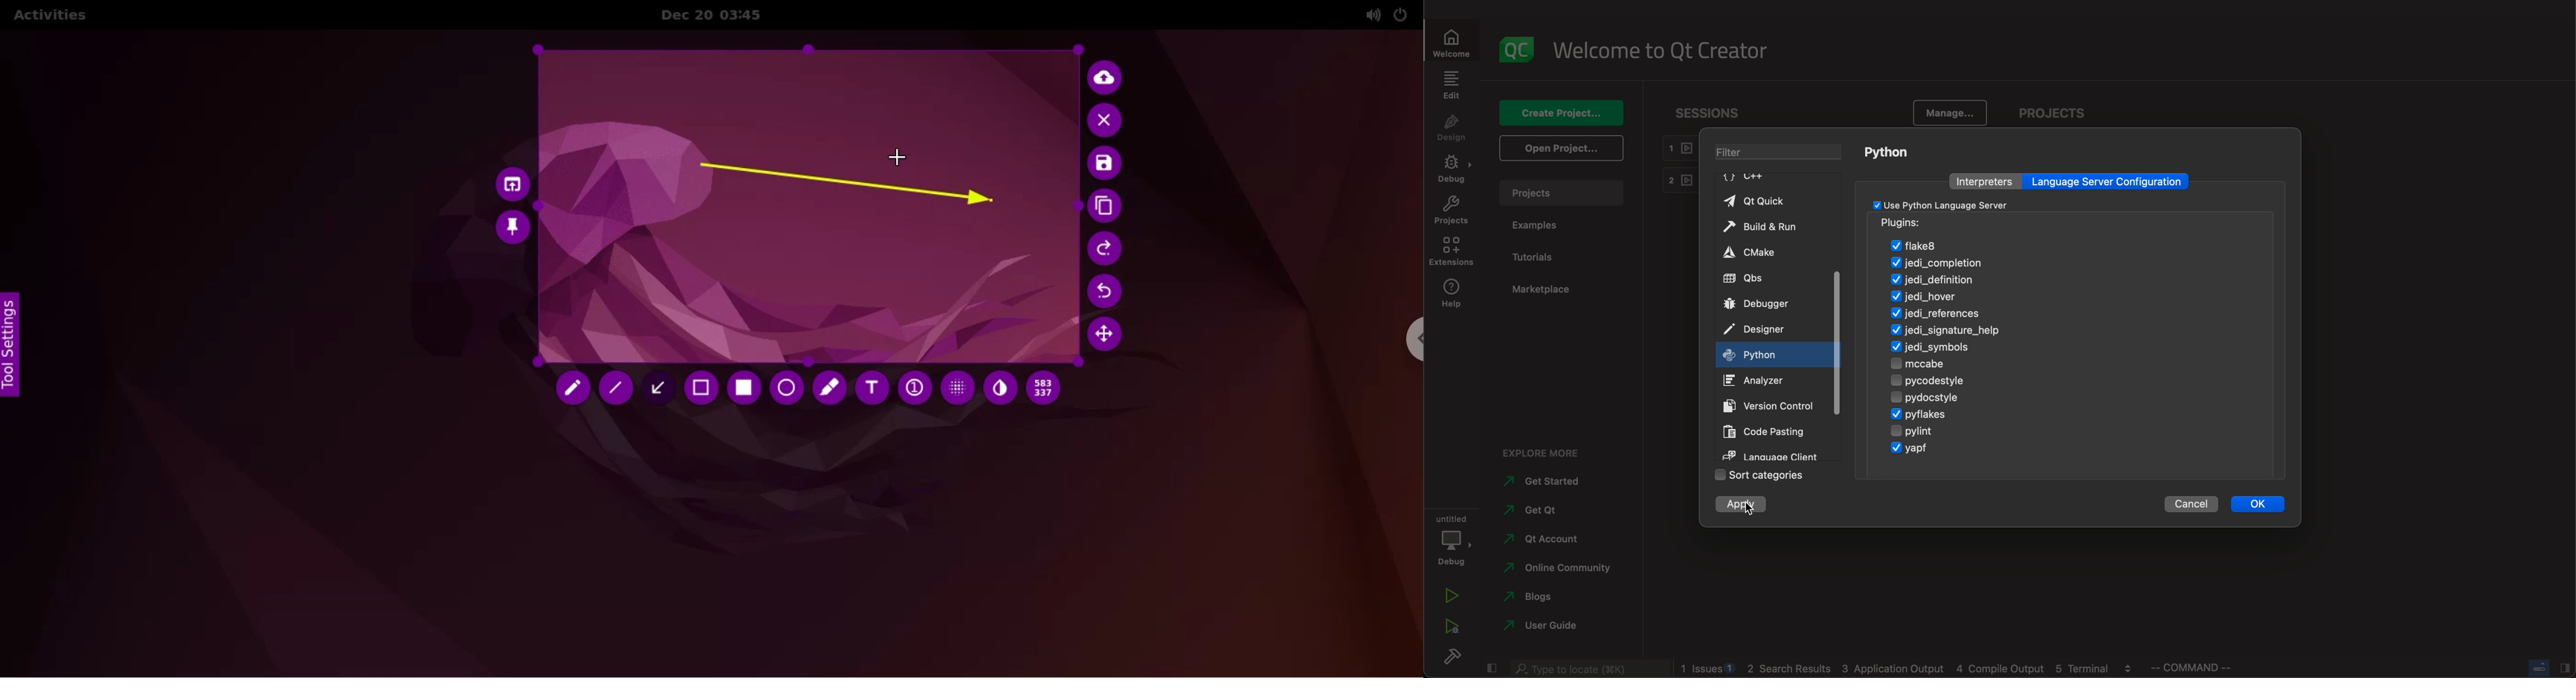 The image size is (2576, 700). What do you see at coordinates (1107, 248) in the screenshot?
I see `redo` at bounding box center [1107, 248].